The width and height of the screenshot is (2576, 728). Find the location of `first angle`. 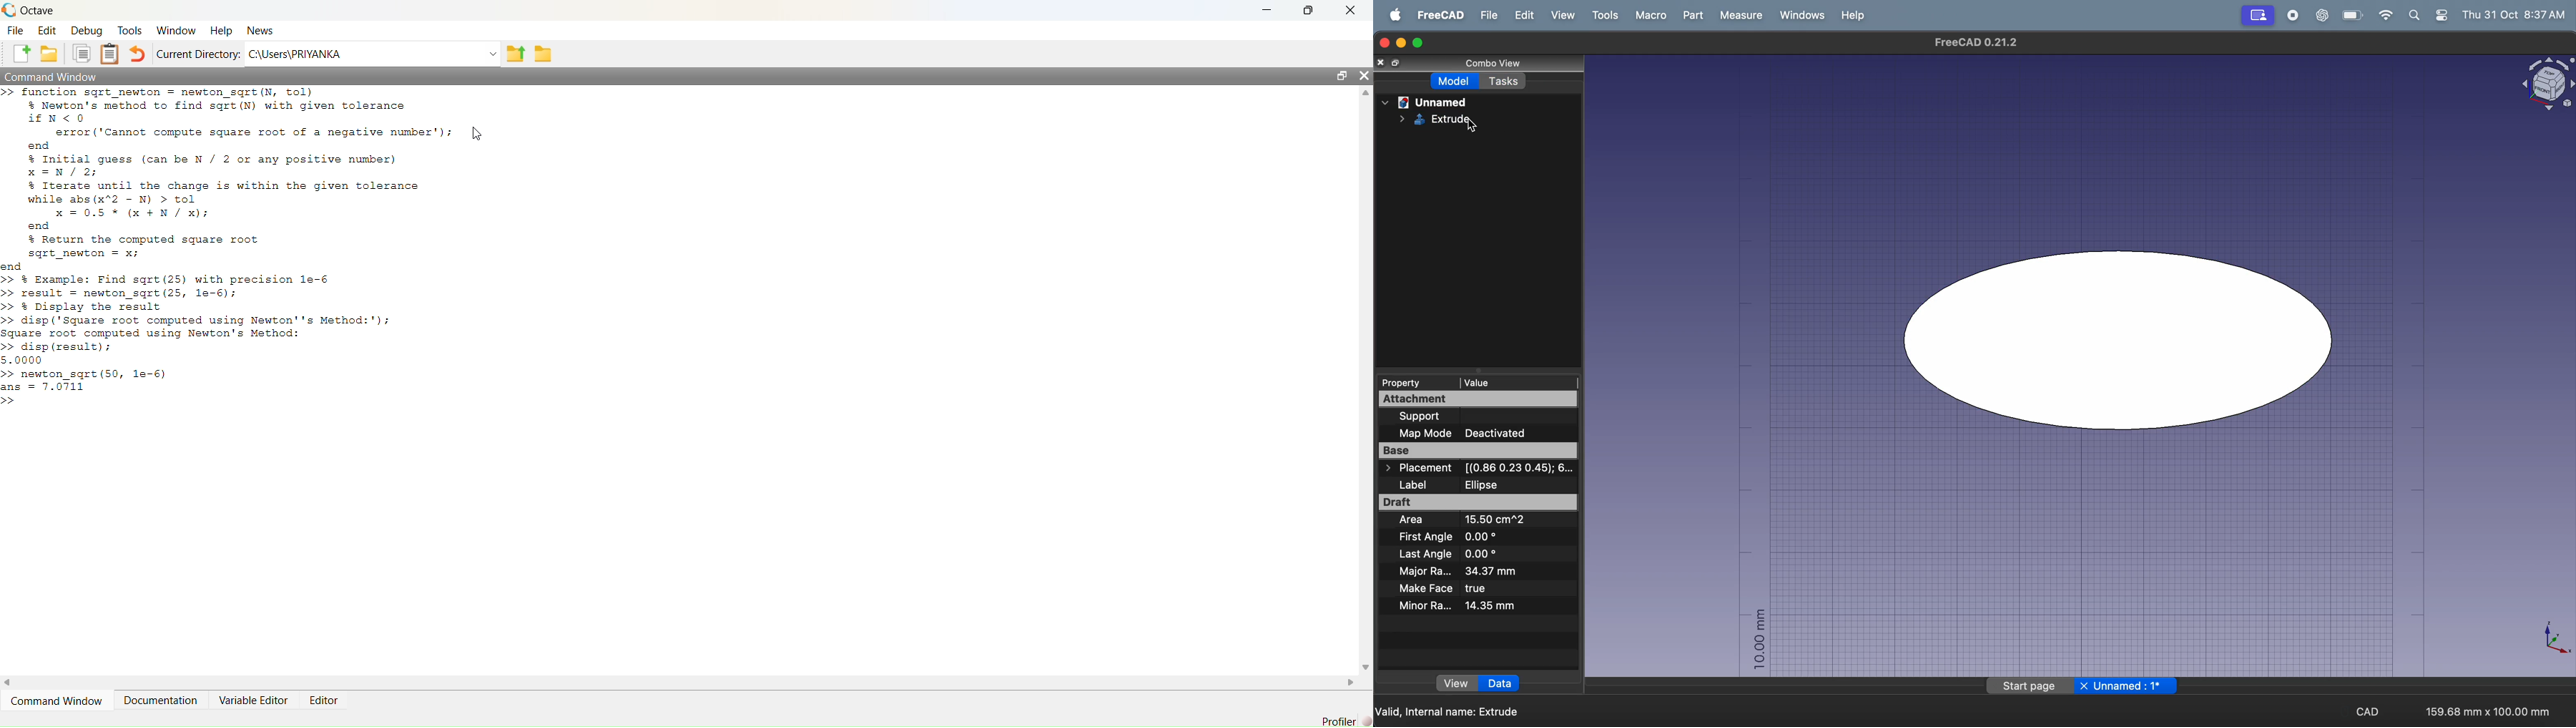

first angle is located at coordinates (1465, 537).